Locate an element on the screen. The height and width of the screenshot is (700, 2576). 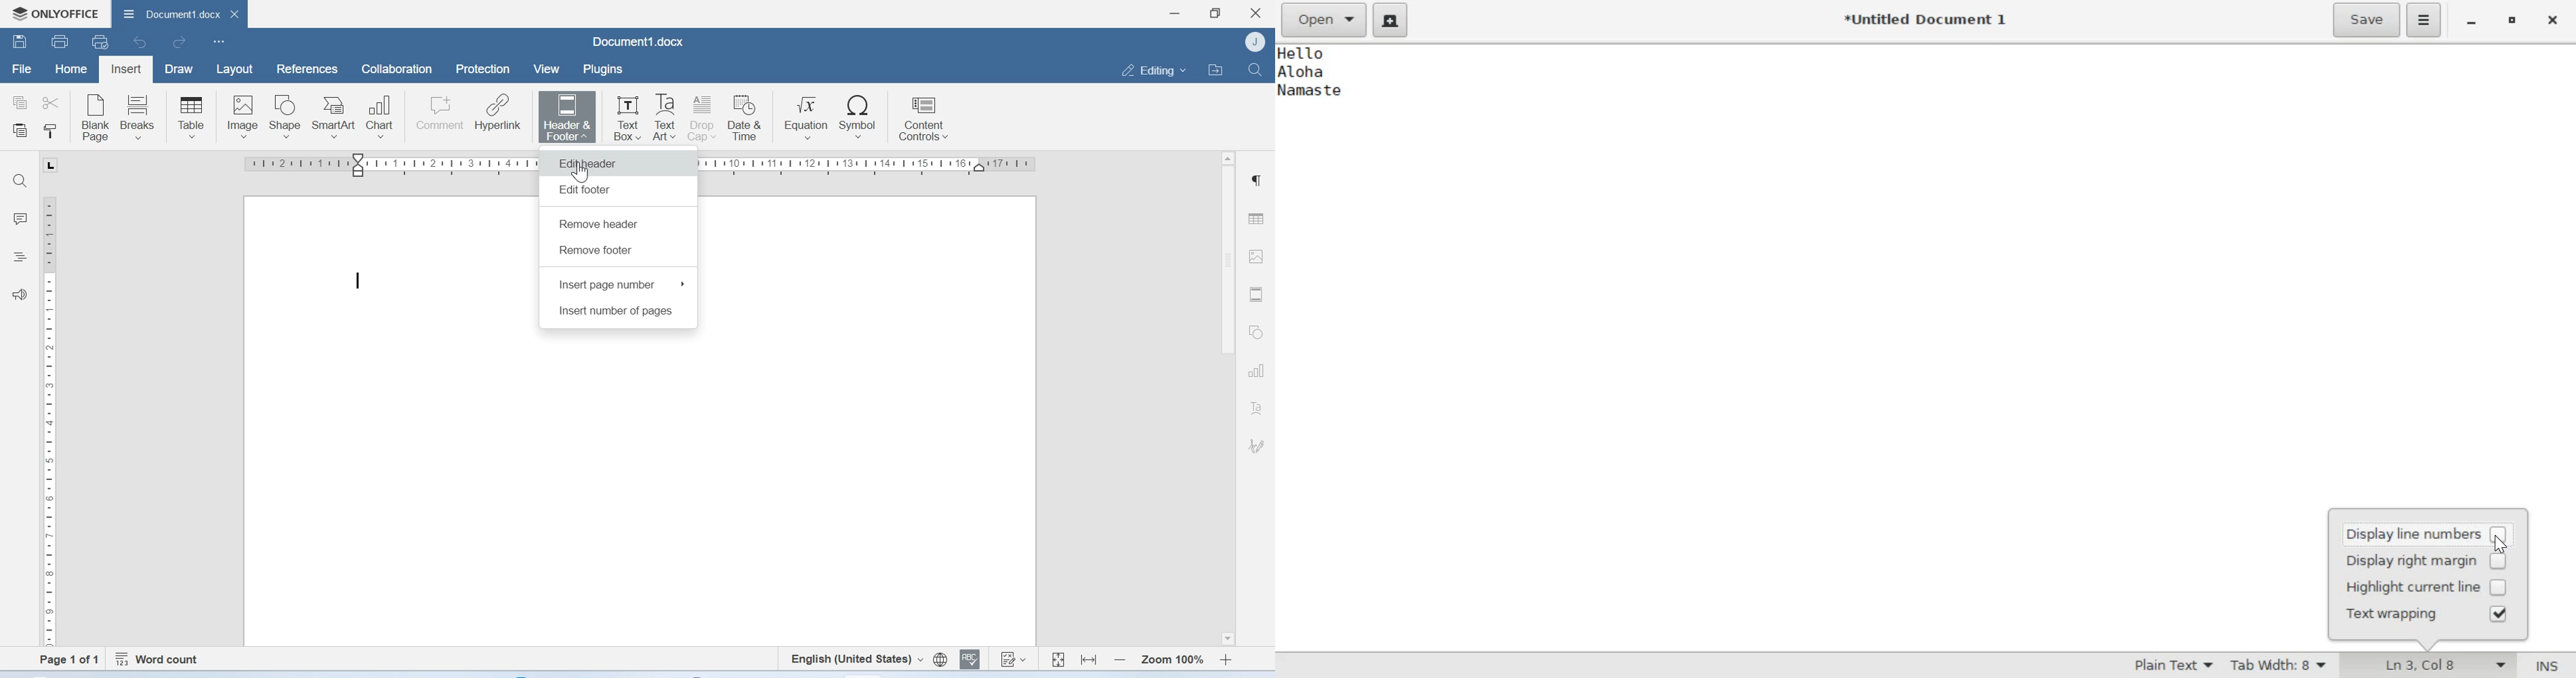
Close is located at coordinates (1256, 13).